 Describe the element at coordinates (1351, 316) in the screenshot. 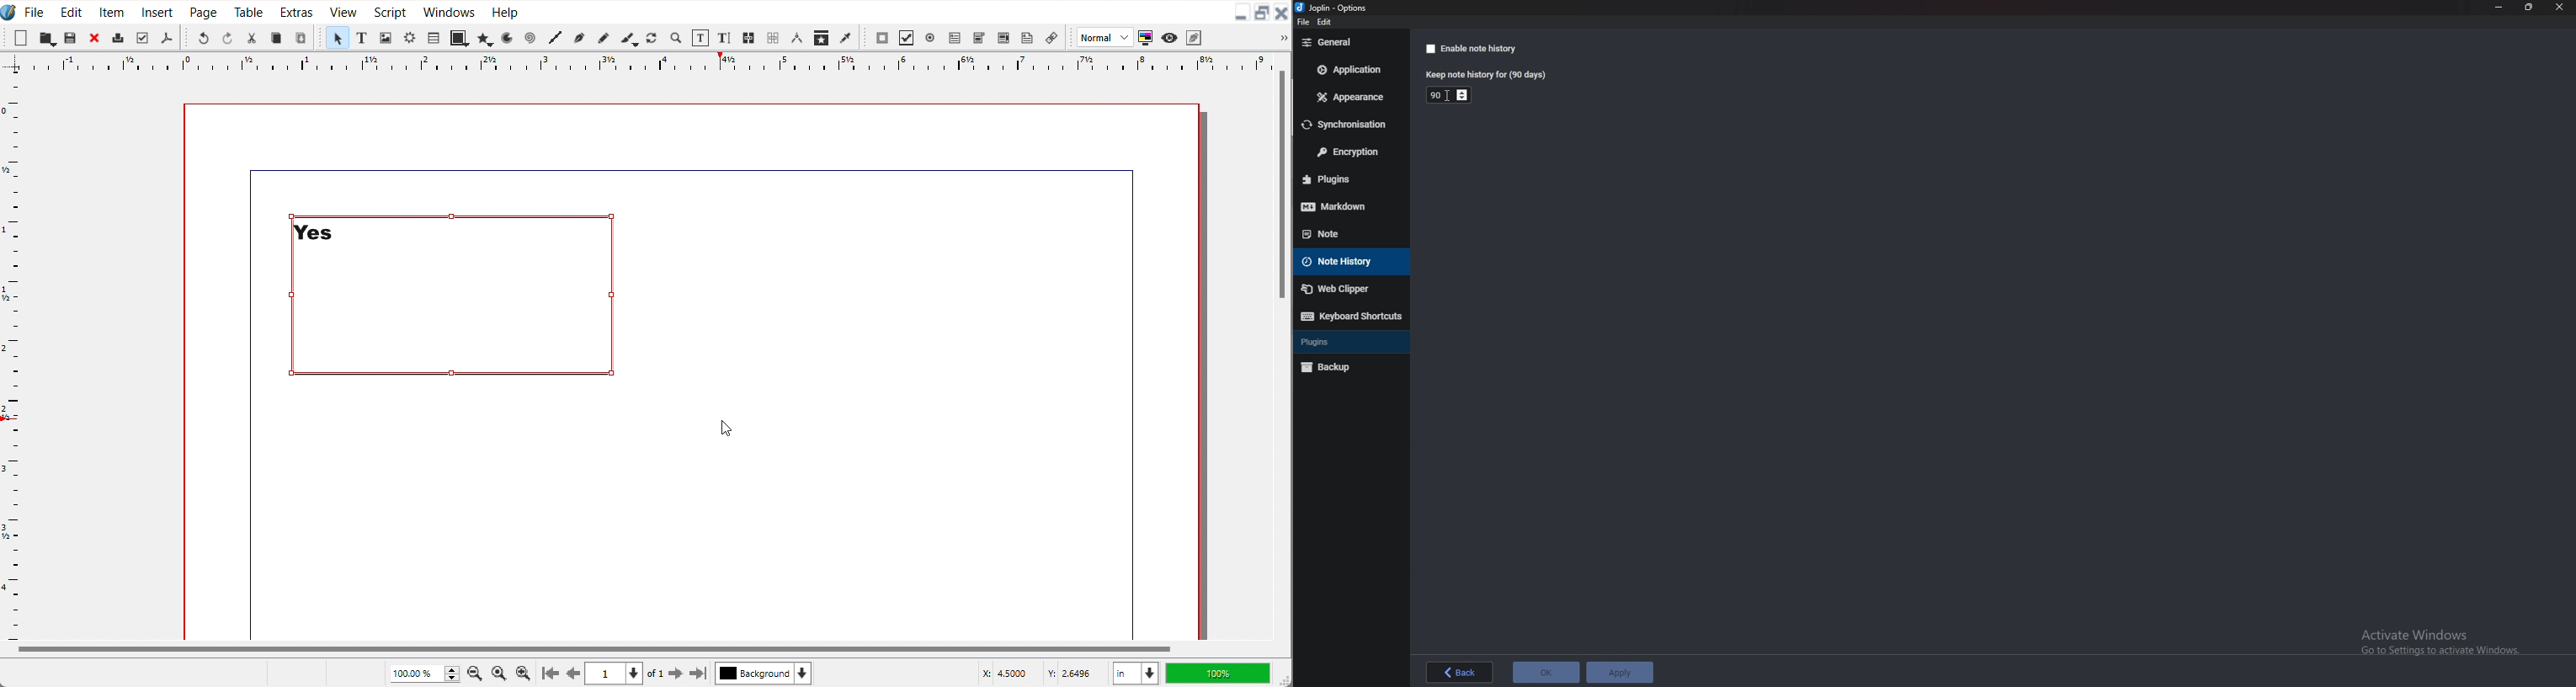

I see `Keyboard shortcuts` at that location.